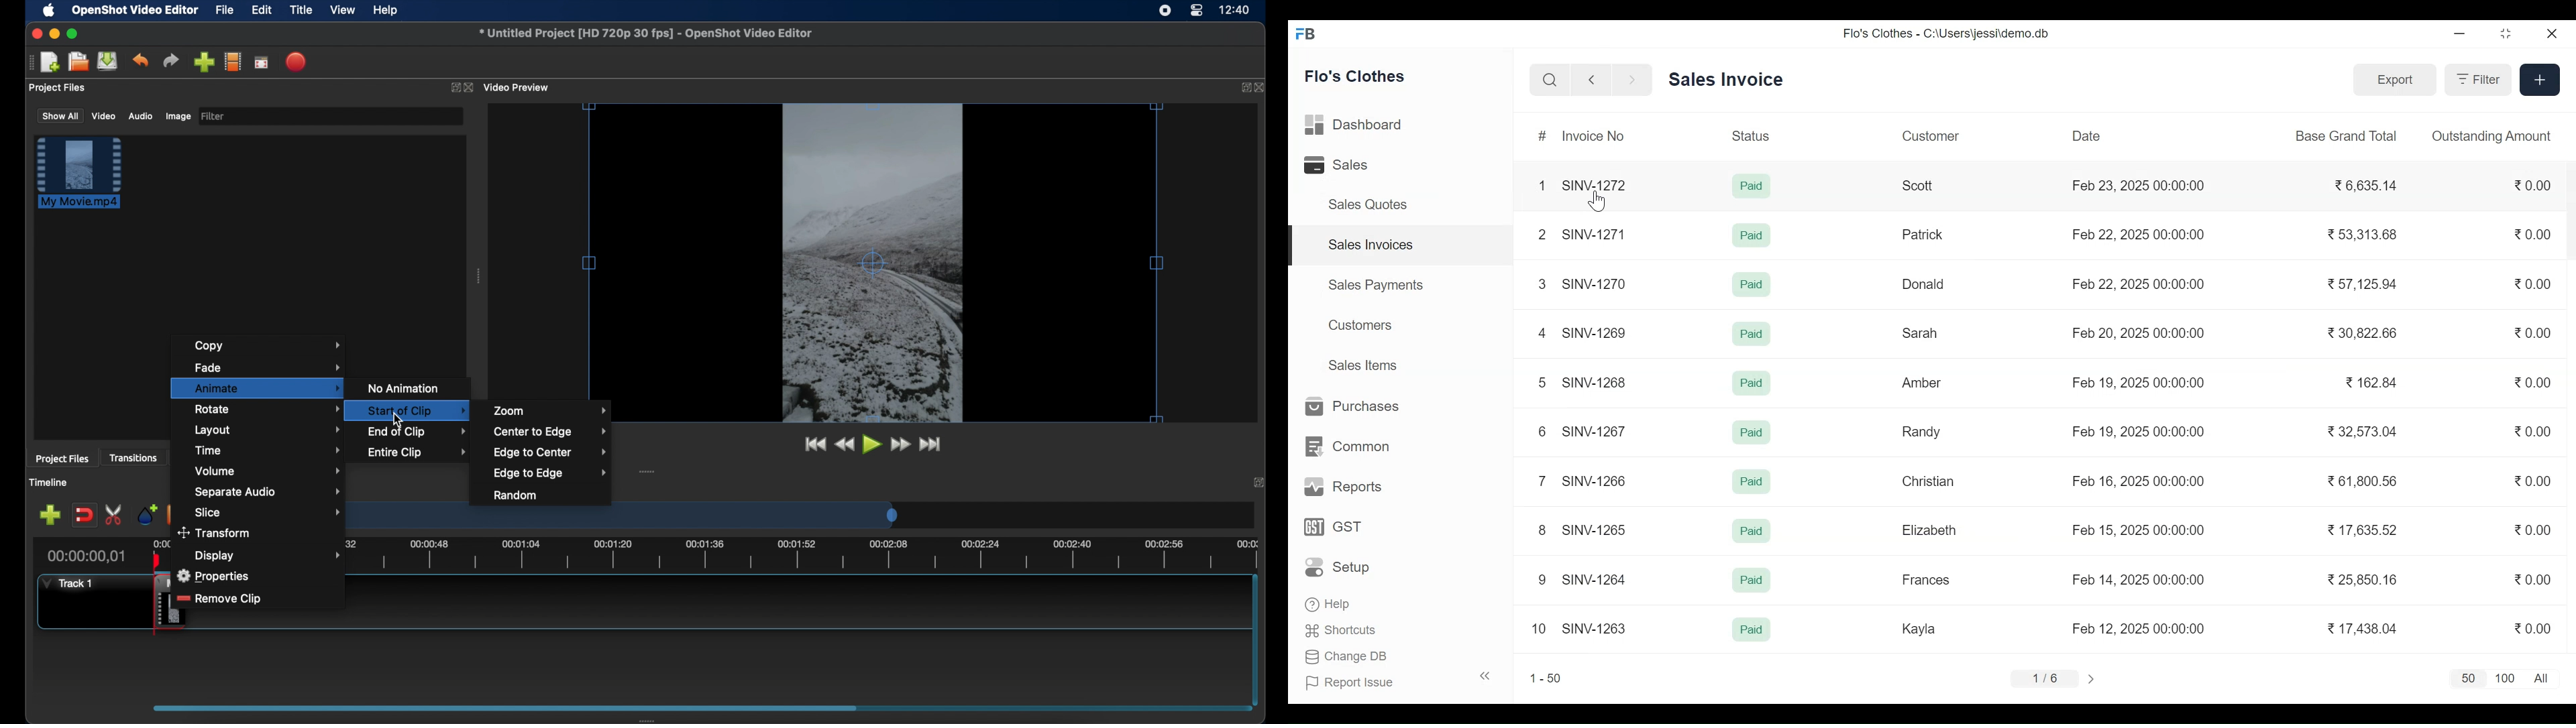  Describe the element at coordinates (1924, 235) in the screenshot. I see `Patrick` at that location.